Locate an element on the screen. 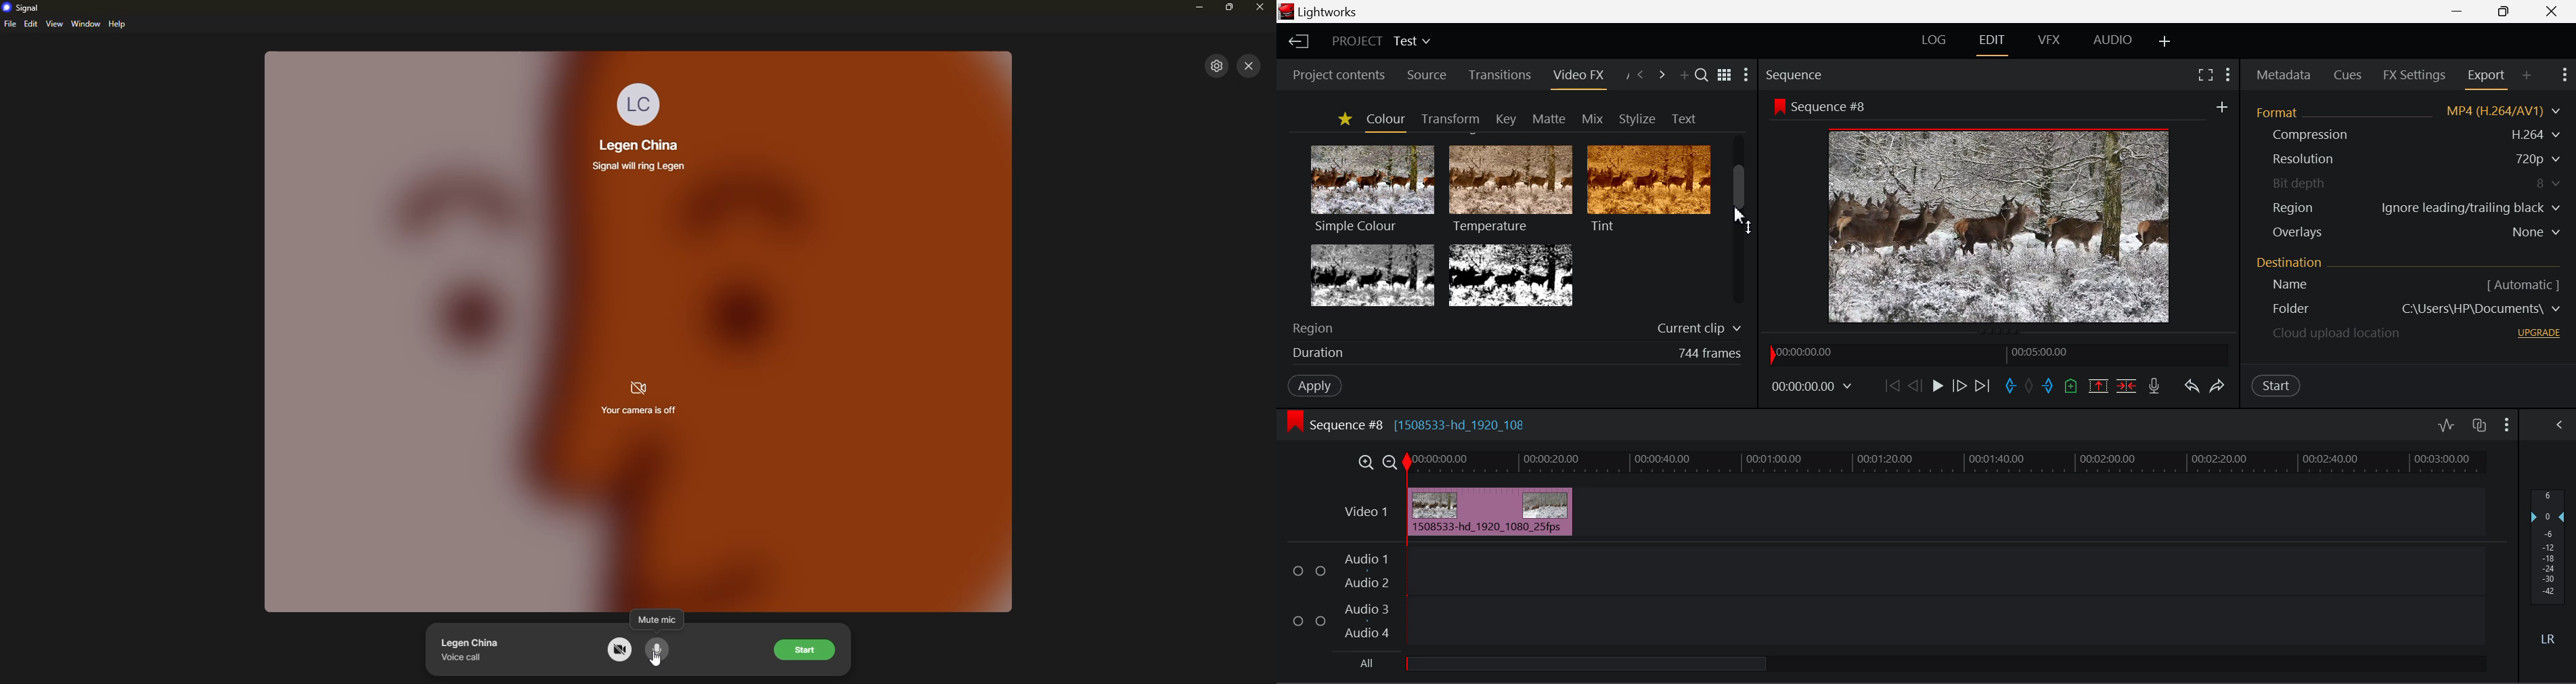 The height and width of the screenshot is (700, 2576). 00:05:00.00 is located at coordinates (2042, 351).